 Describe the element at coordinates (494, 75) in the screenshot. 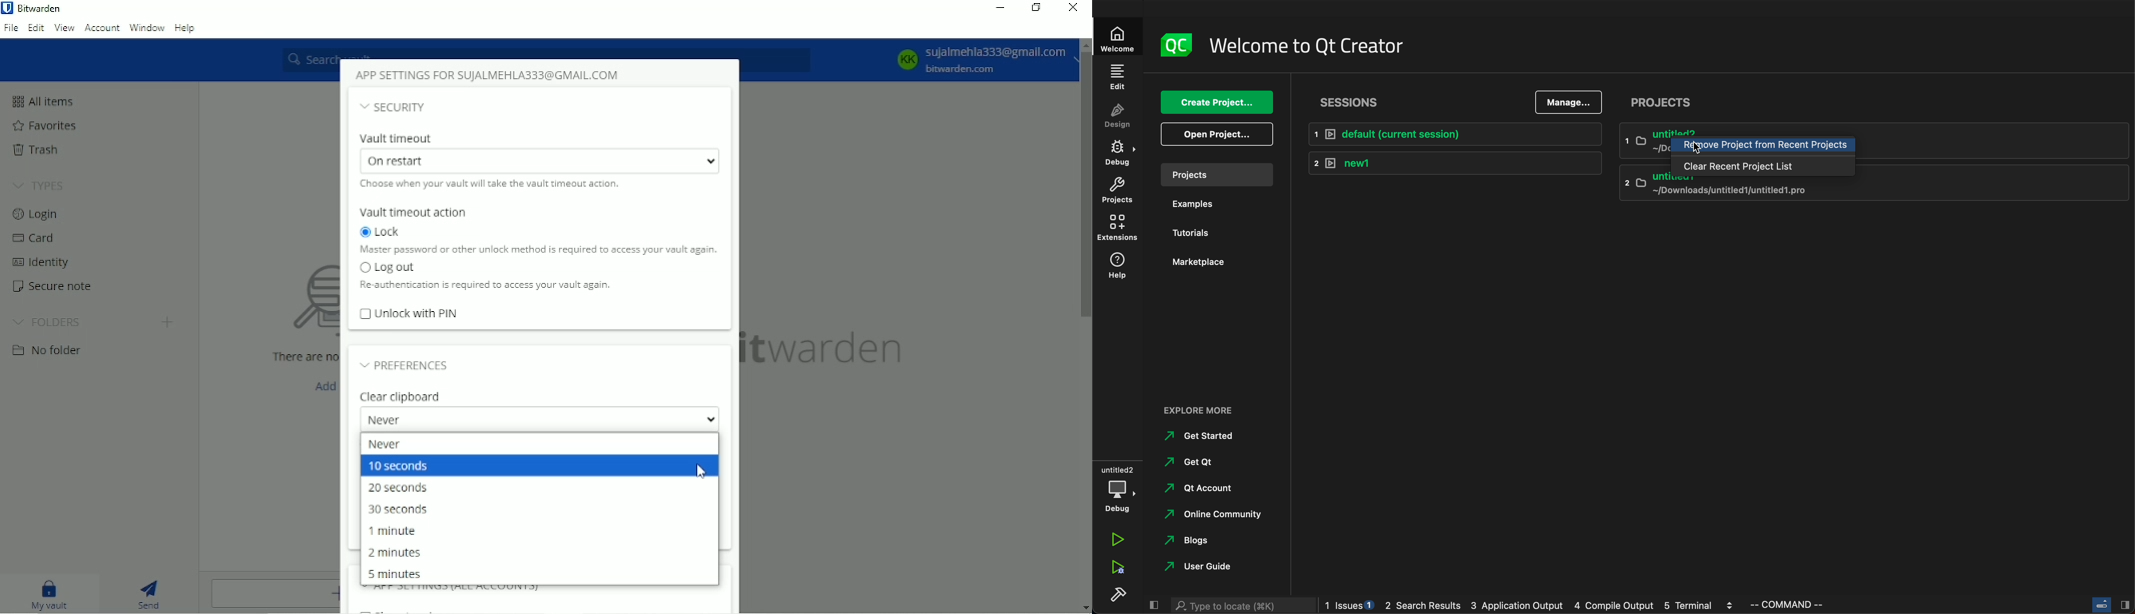

I see `App settings for SUJALMEHLA333@GMAIL.COM` at that location.